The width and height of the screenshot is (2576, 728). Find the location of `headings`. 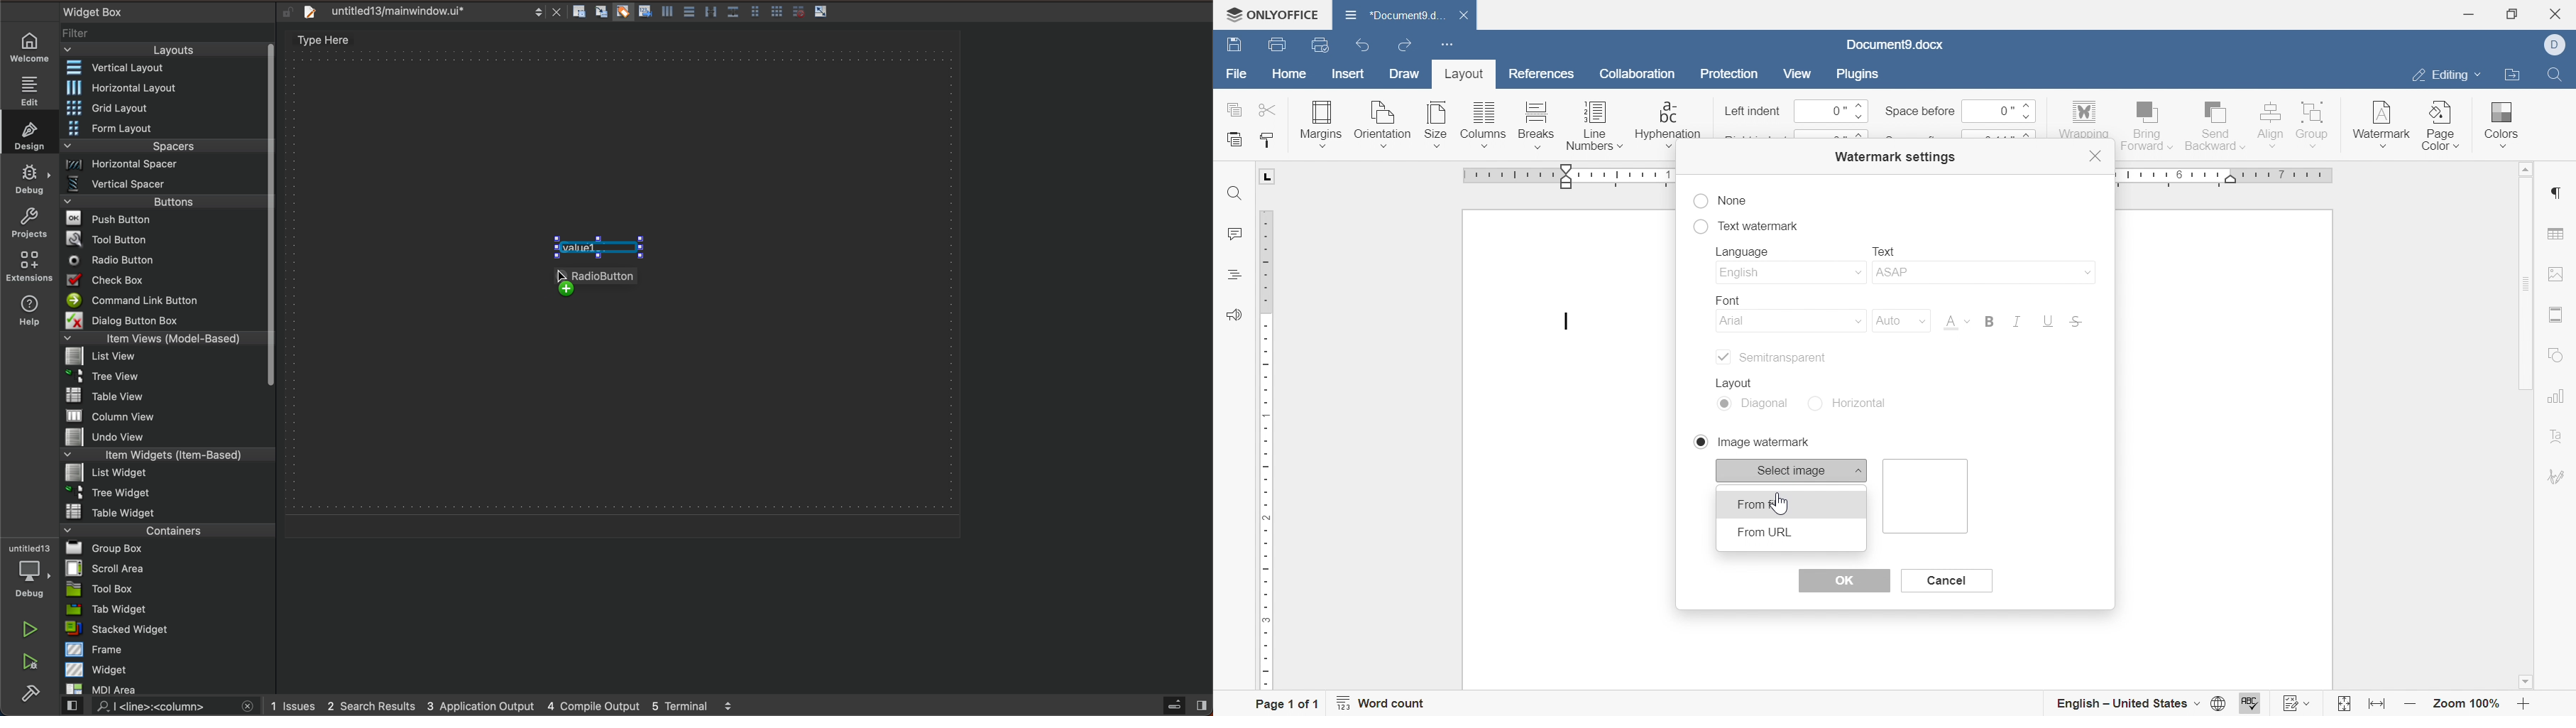

headings is located at coordinates (1232, 274).